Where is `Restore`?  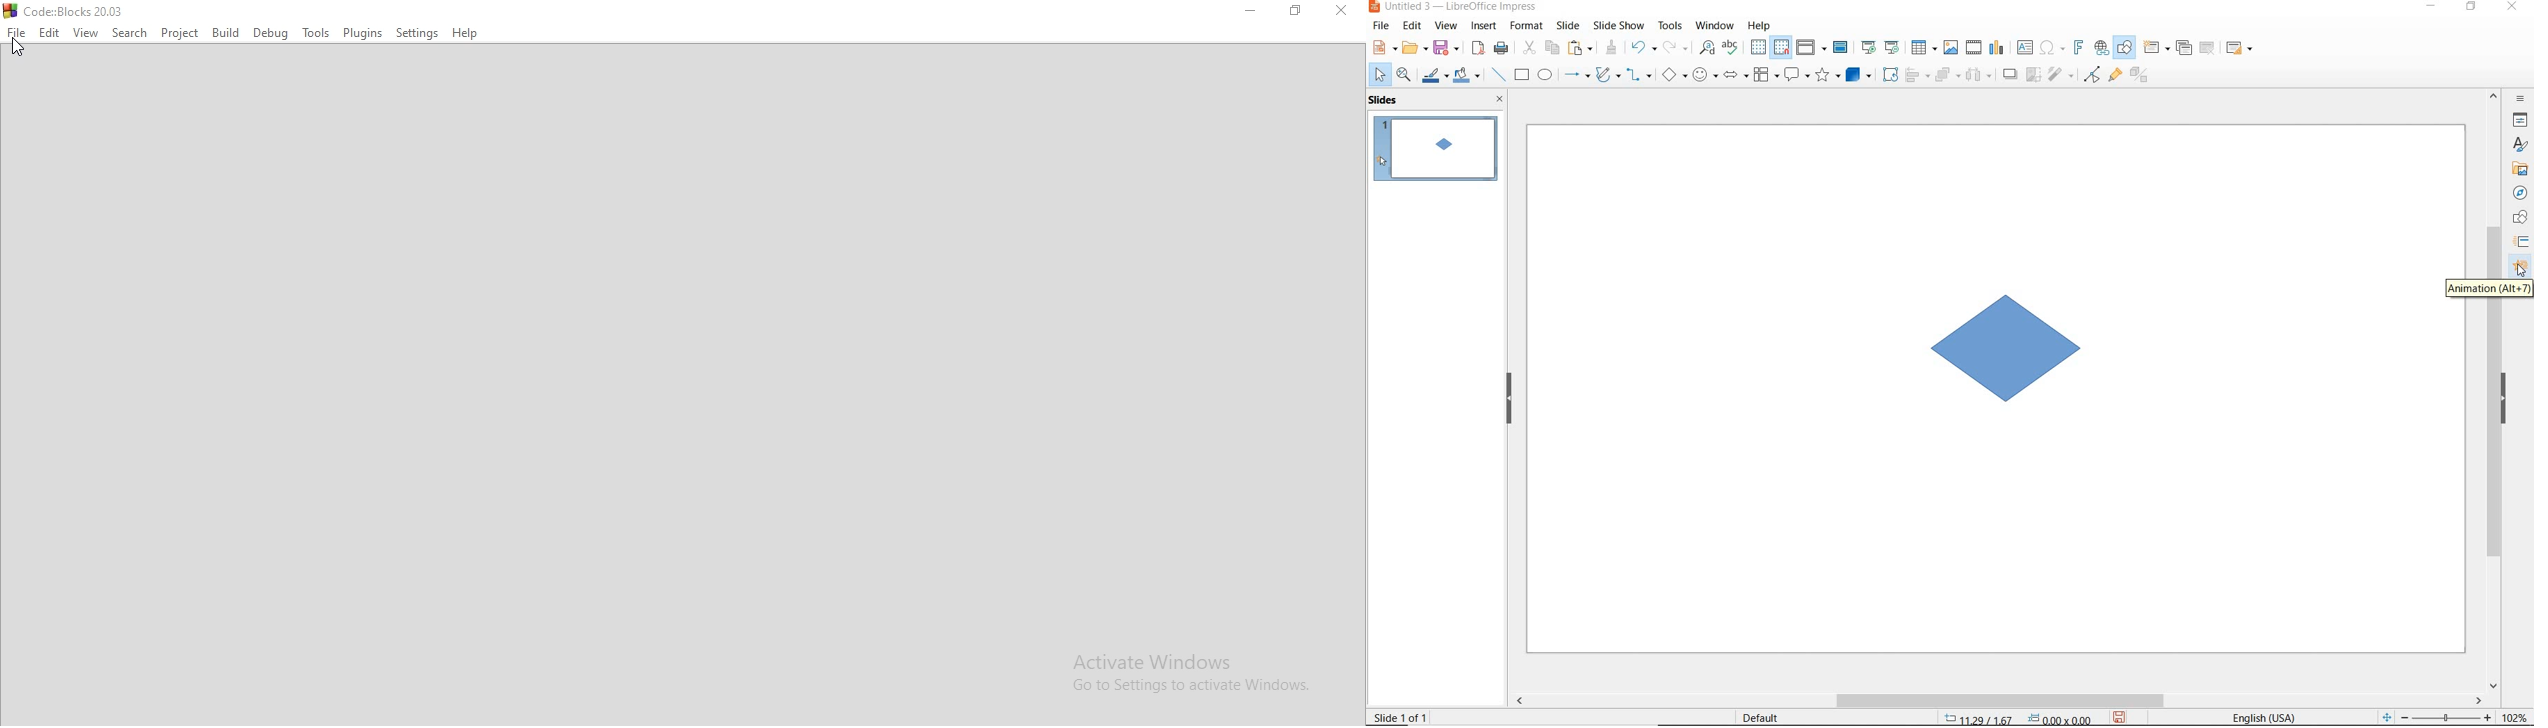 Restore is located at coordinates (1295, 11).